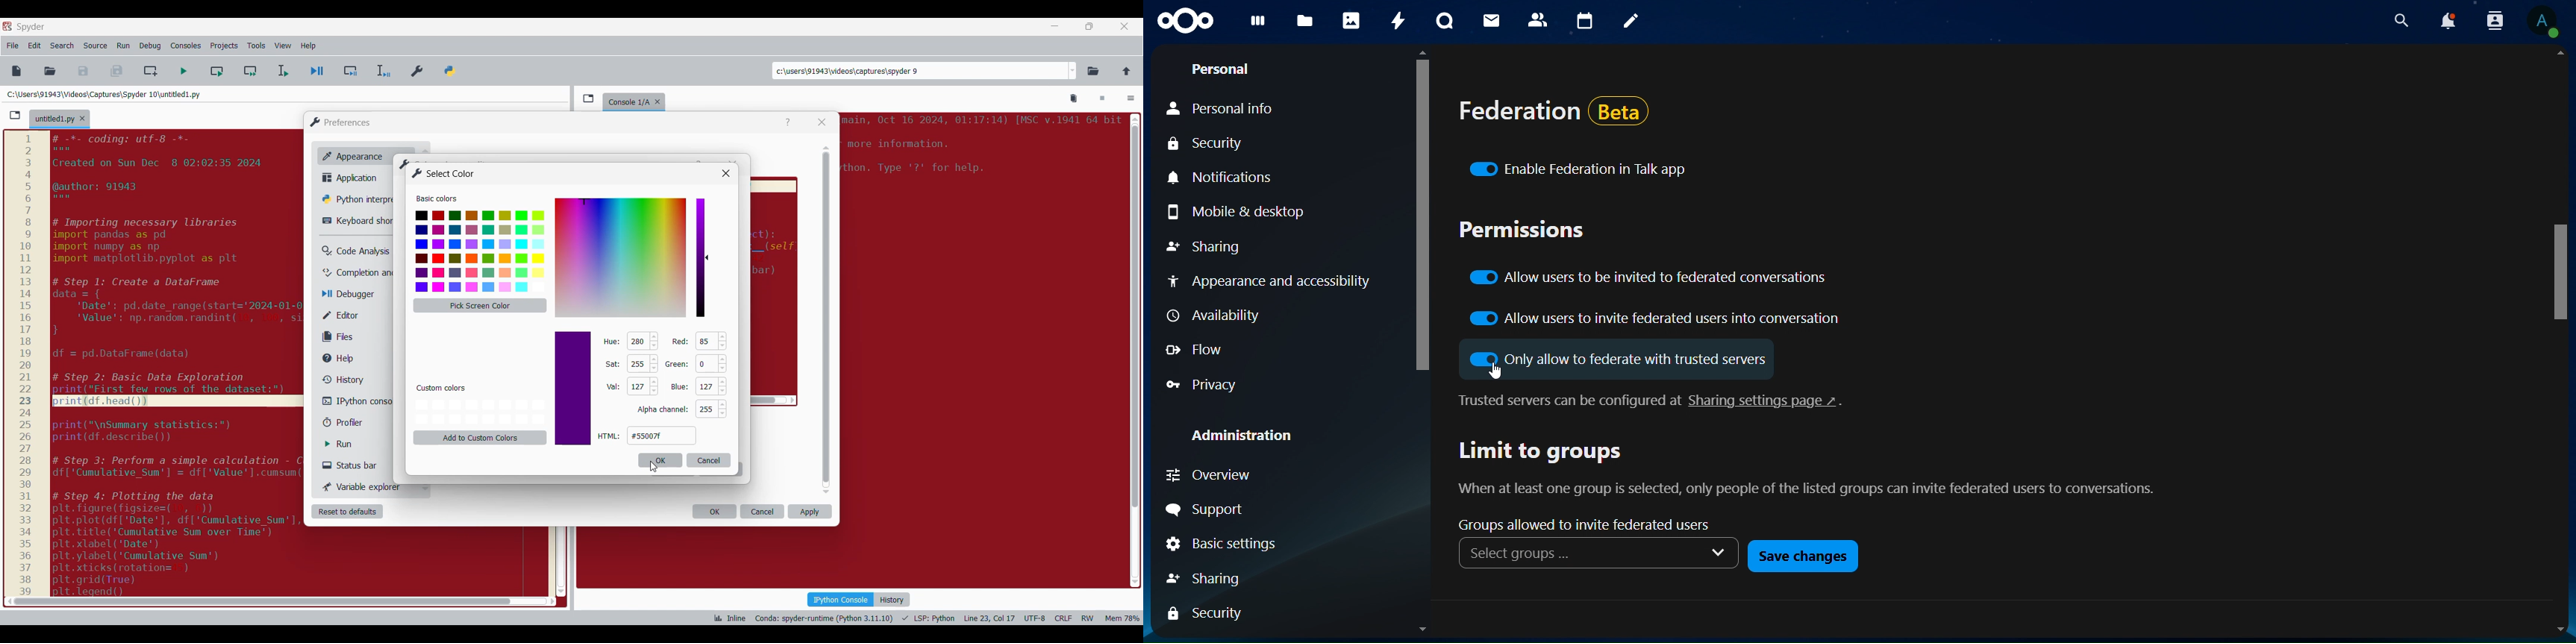 The height and width of the screenshot is (644, 2576). What do you see at coordinates (84, 71) in the screenshot?
I see `Save file` at bounding box center [84, 71].